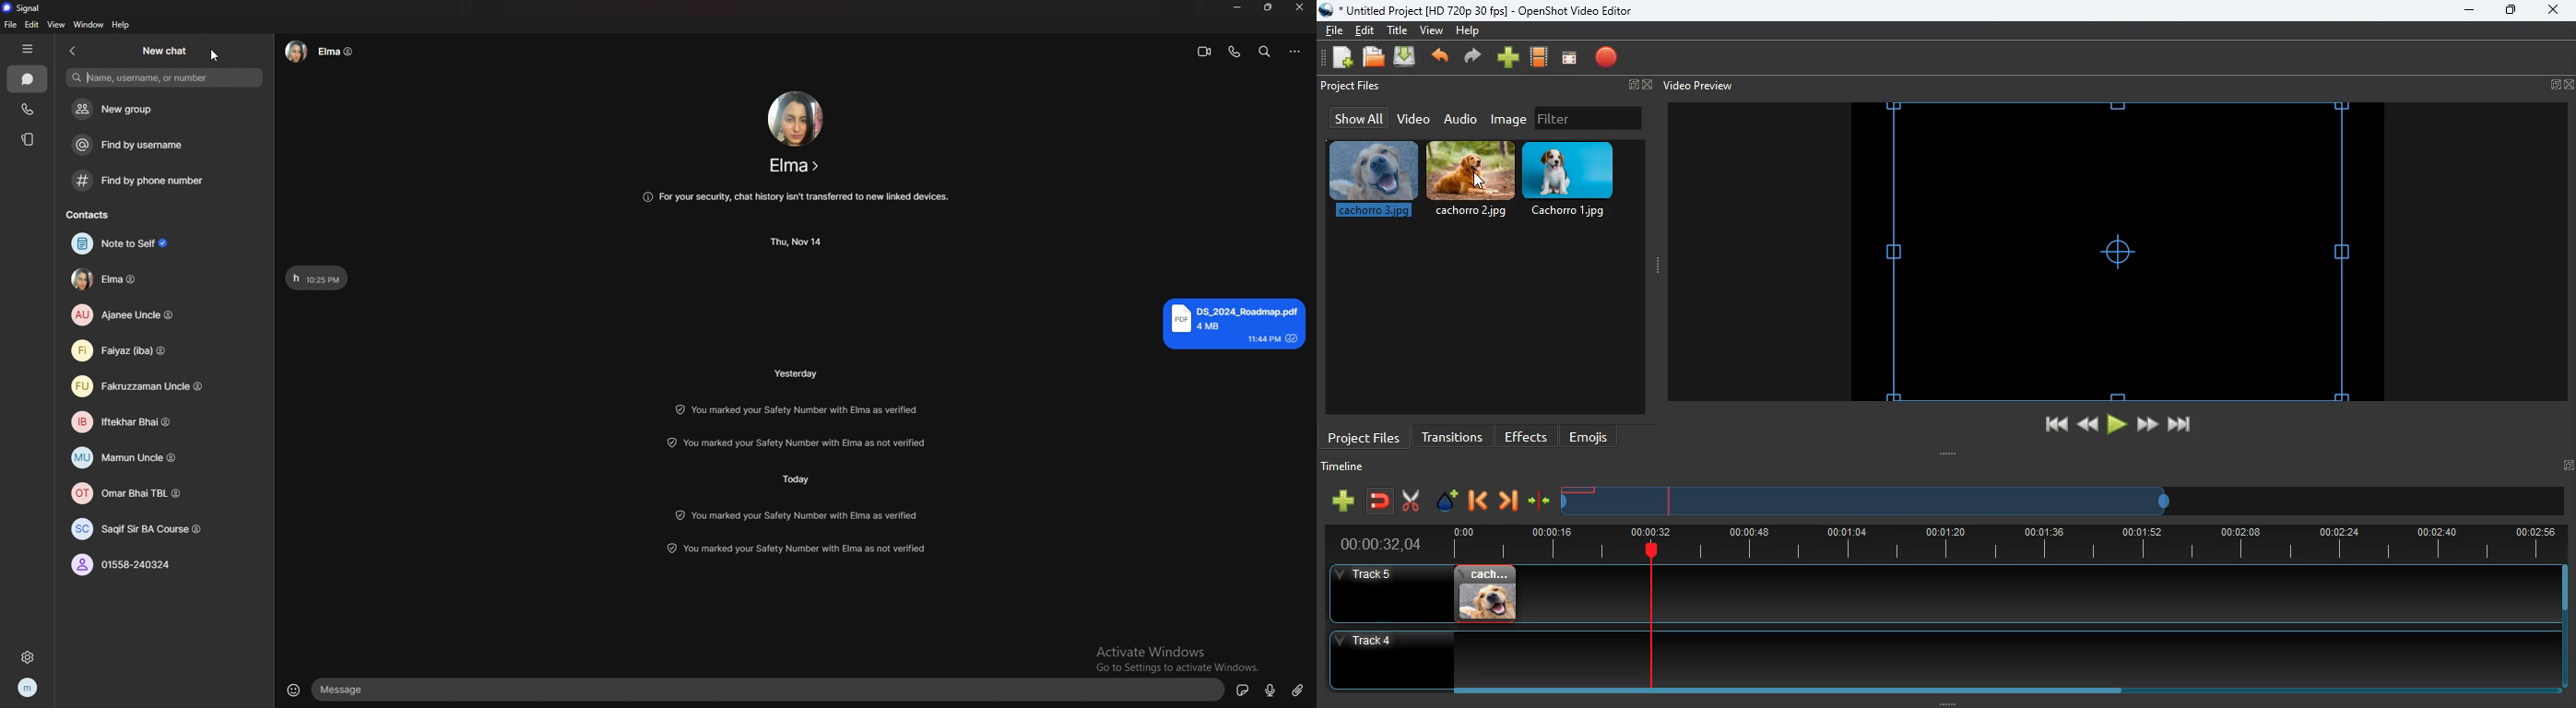  Describe the element at coordinates (1205, 51) in the screenshot. I see `video call` at that location.